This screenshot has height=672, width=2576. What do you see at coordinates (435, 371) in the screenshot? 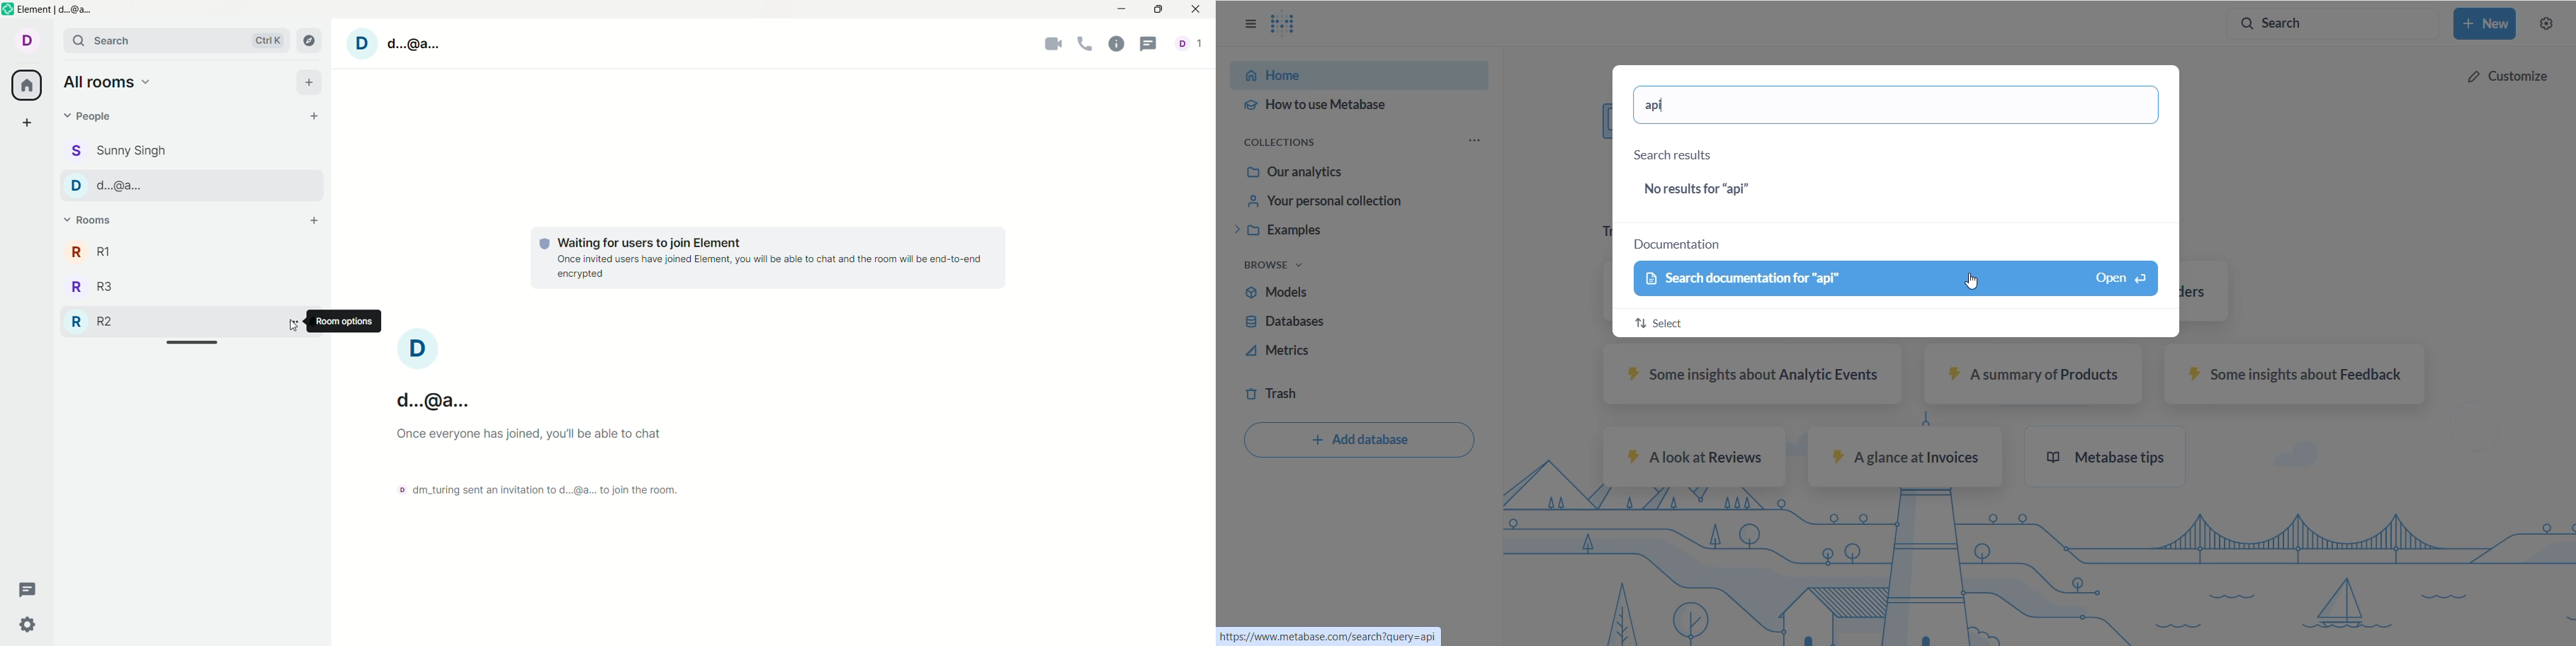
I see `account` at bounding box center [435, 371].